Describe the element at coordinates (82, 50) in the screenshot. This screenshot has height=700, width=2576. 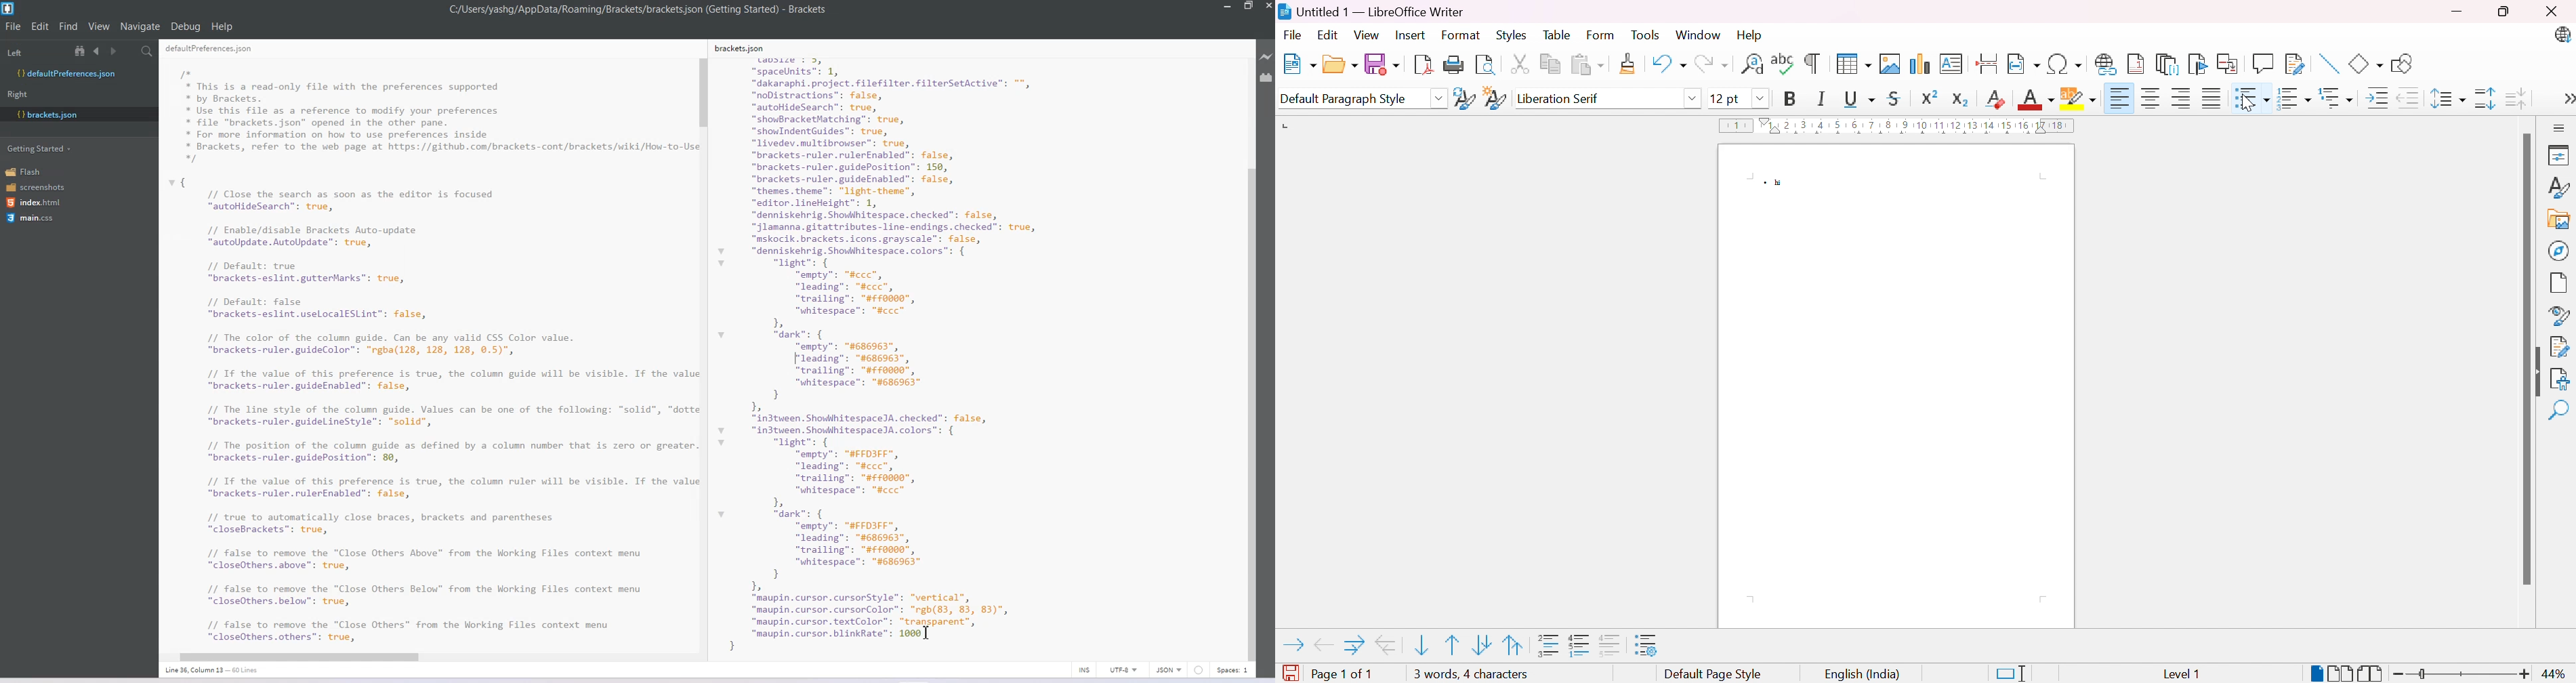
I see `View in file Tree` at that location.